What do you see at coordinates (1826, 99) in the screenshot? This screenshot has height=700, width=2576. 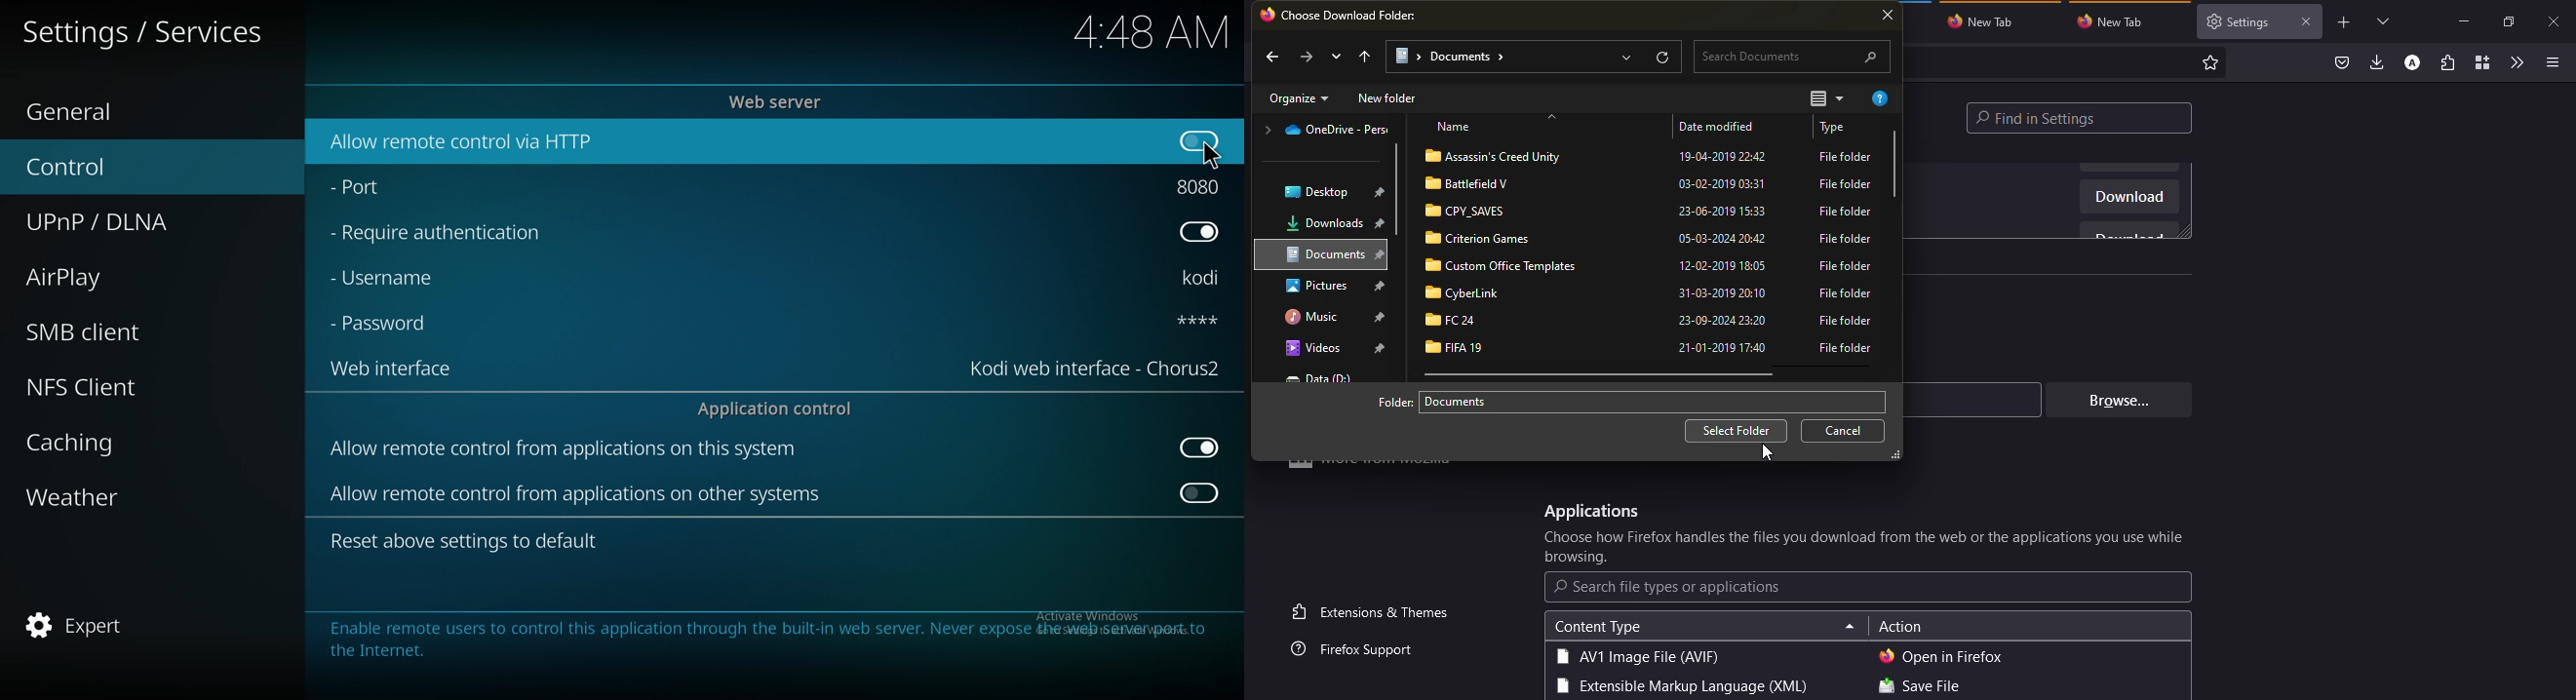 I see `sort` at bounding box center [1826, 99].